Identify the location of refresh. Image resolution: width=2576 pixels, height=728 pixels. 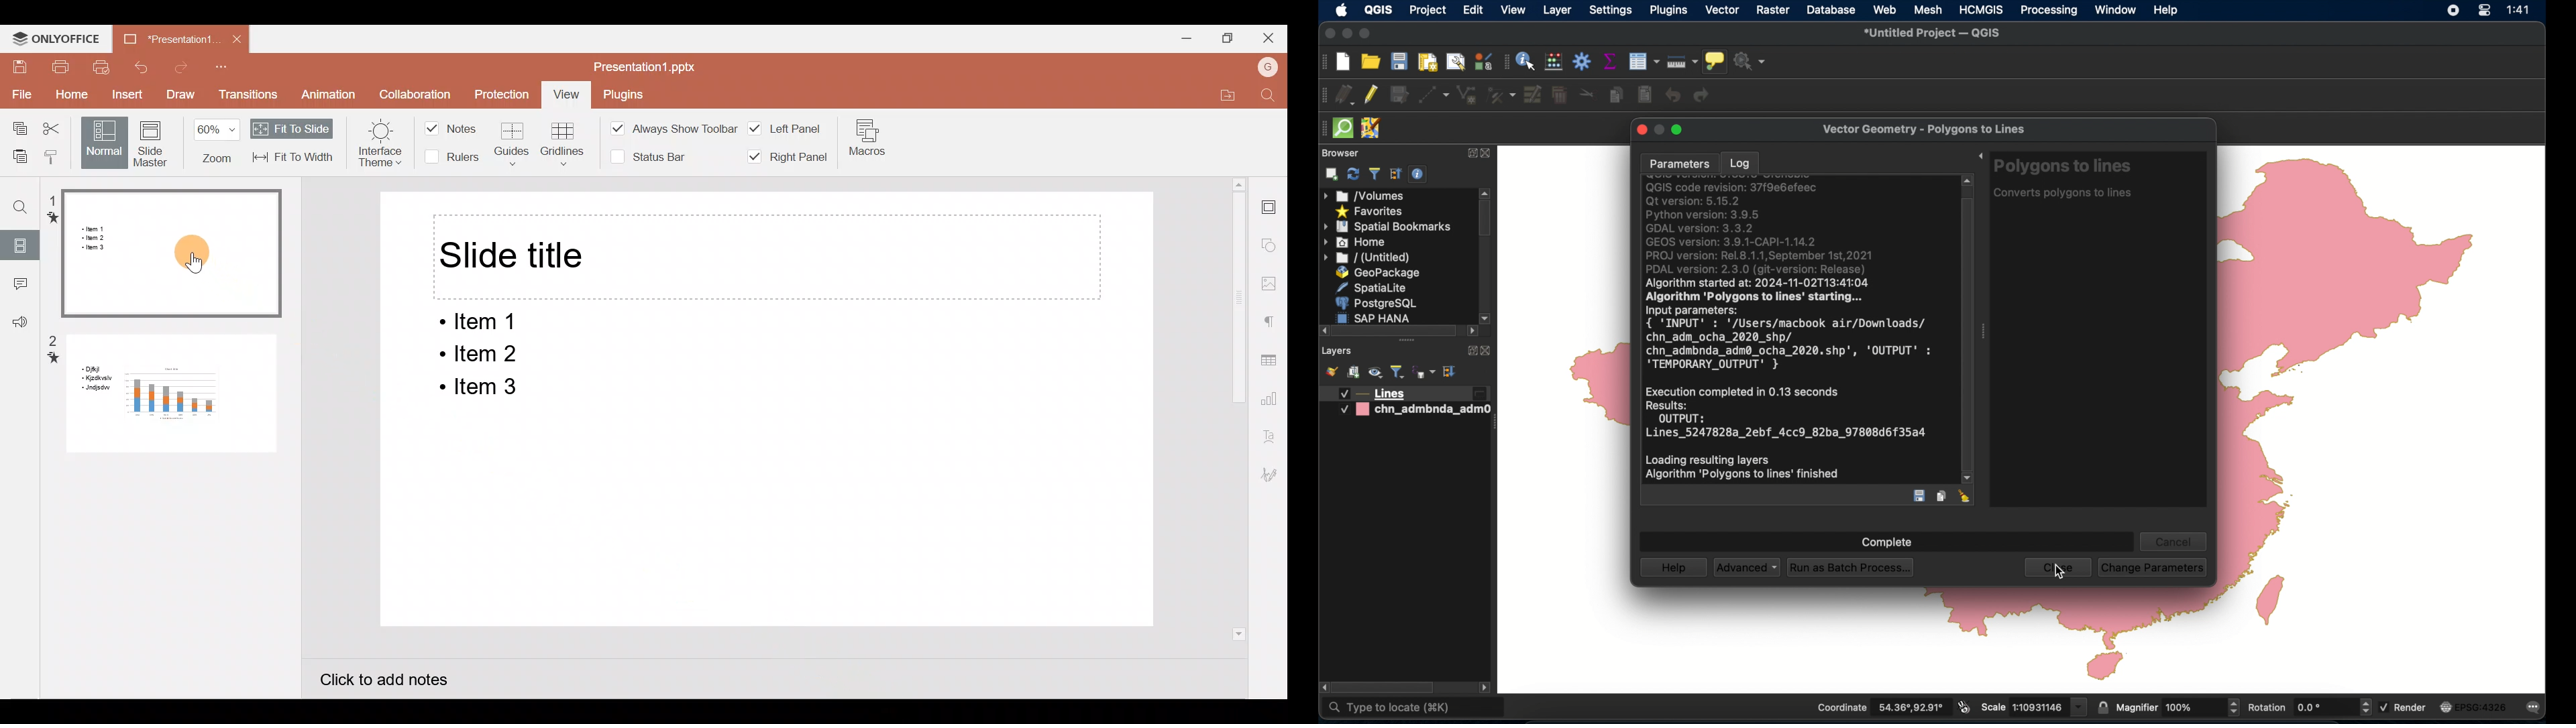
(1353, 174).